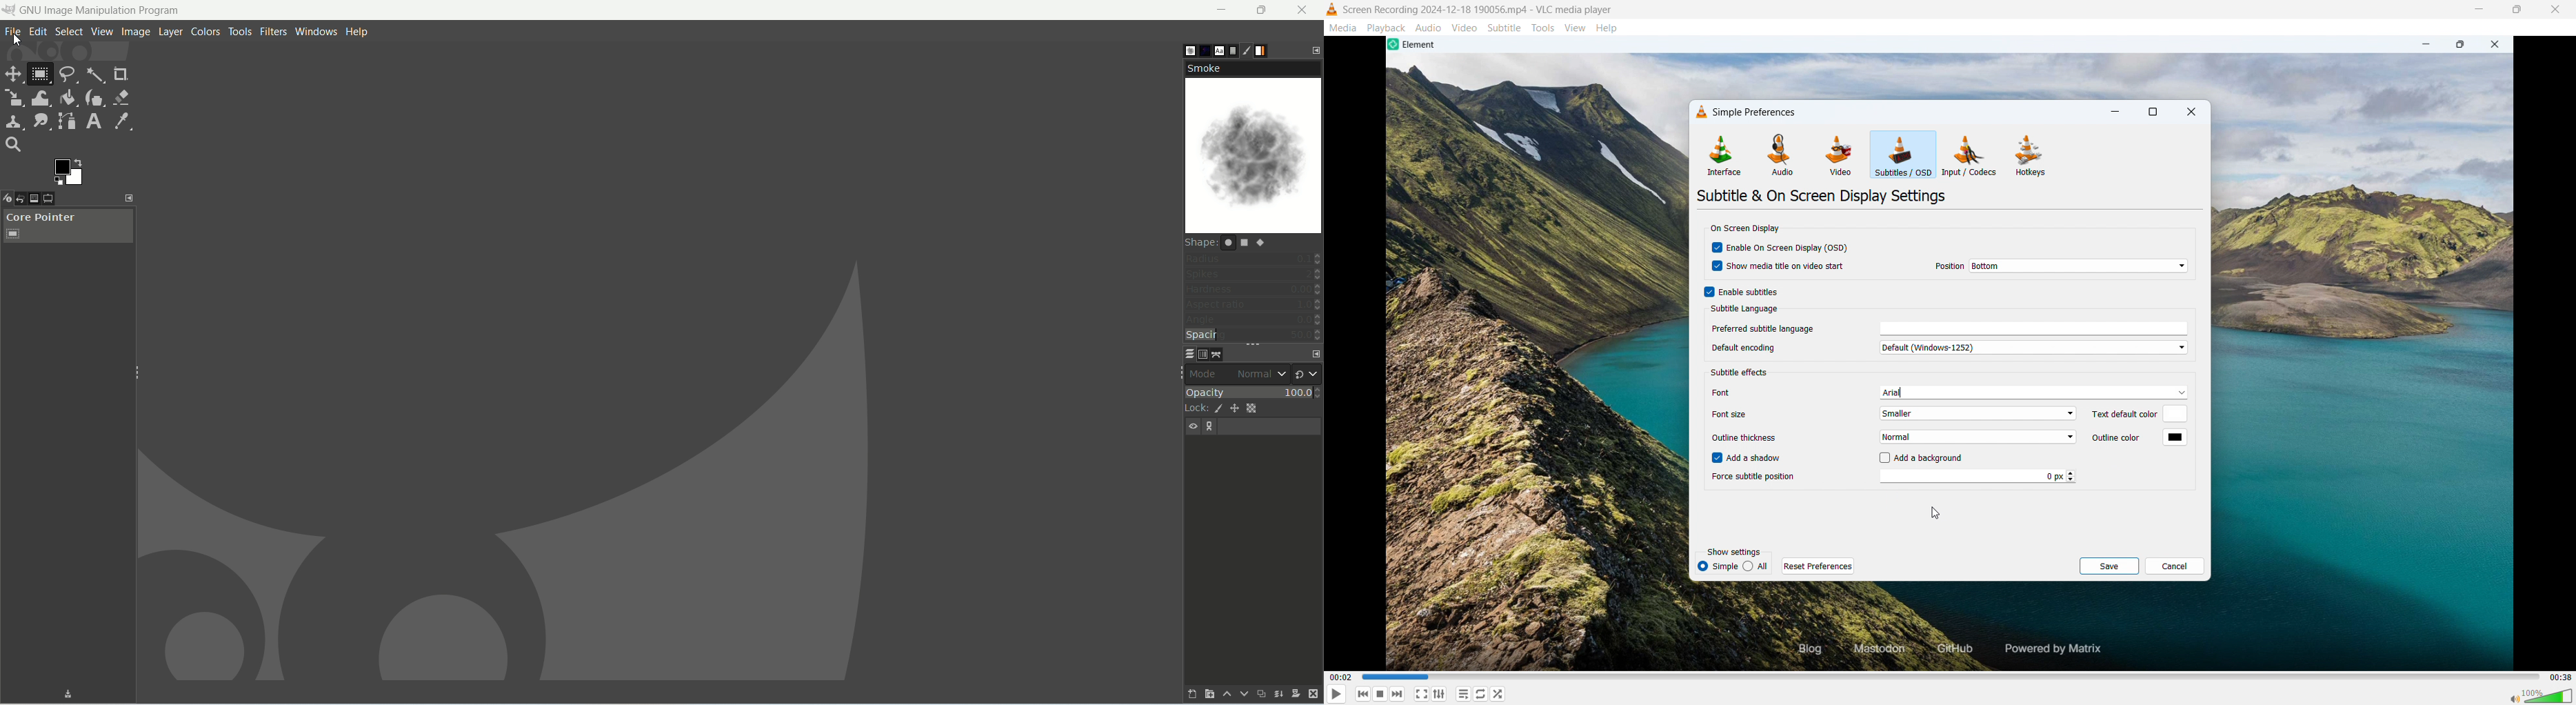 This screenshot has width=2576, height=728. I want to click on hotkeys, so click(2031, 155).